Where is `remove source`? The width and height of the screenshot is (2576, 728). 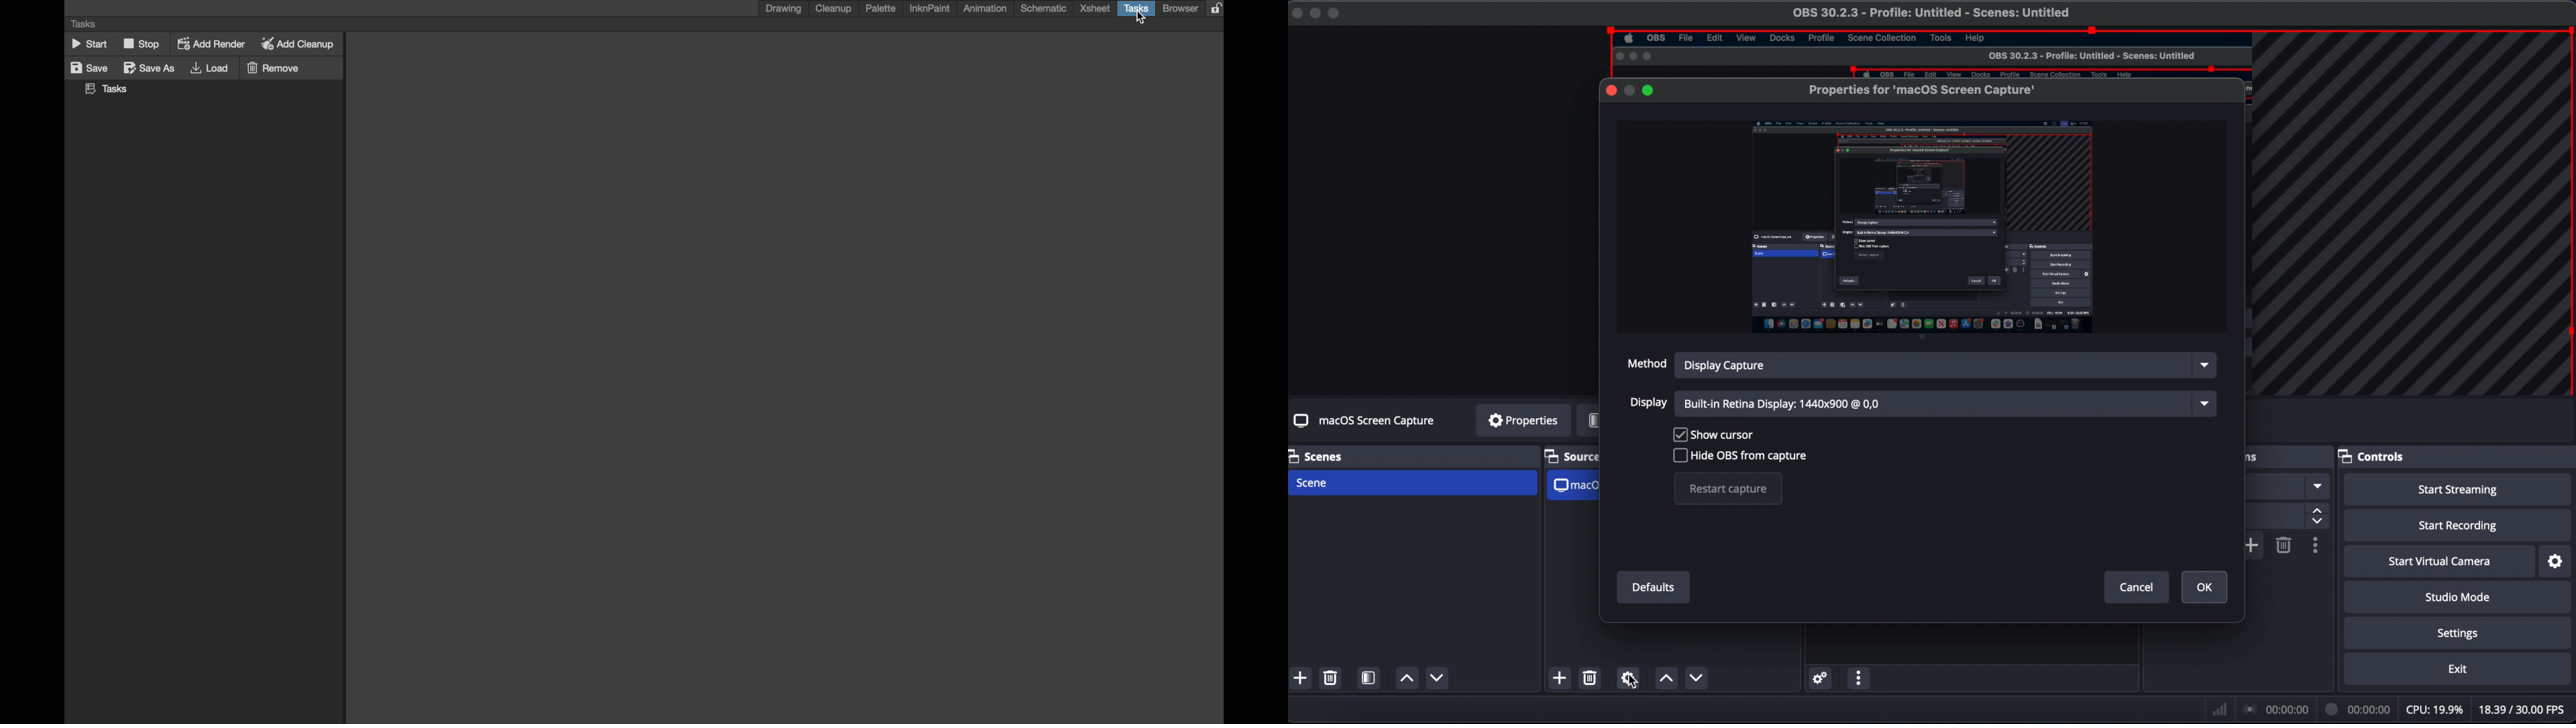 remove source is located at coordinates (1590, 678).